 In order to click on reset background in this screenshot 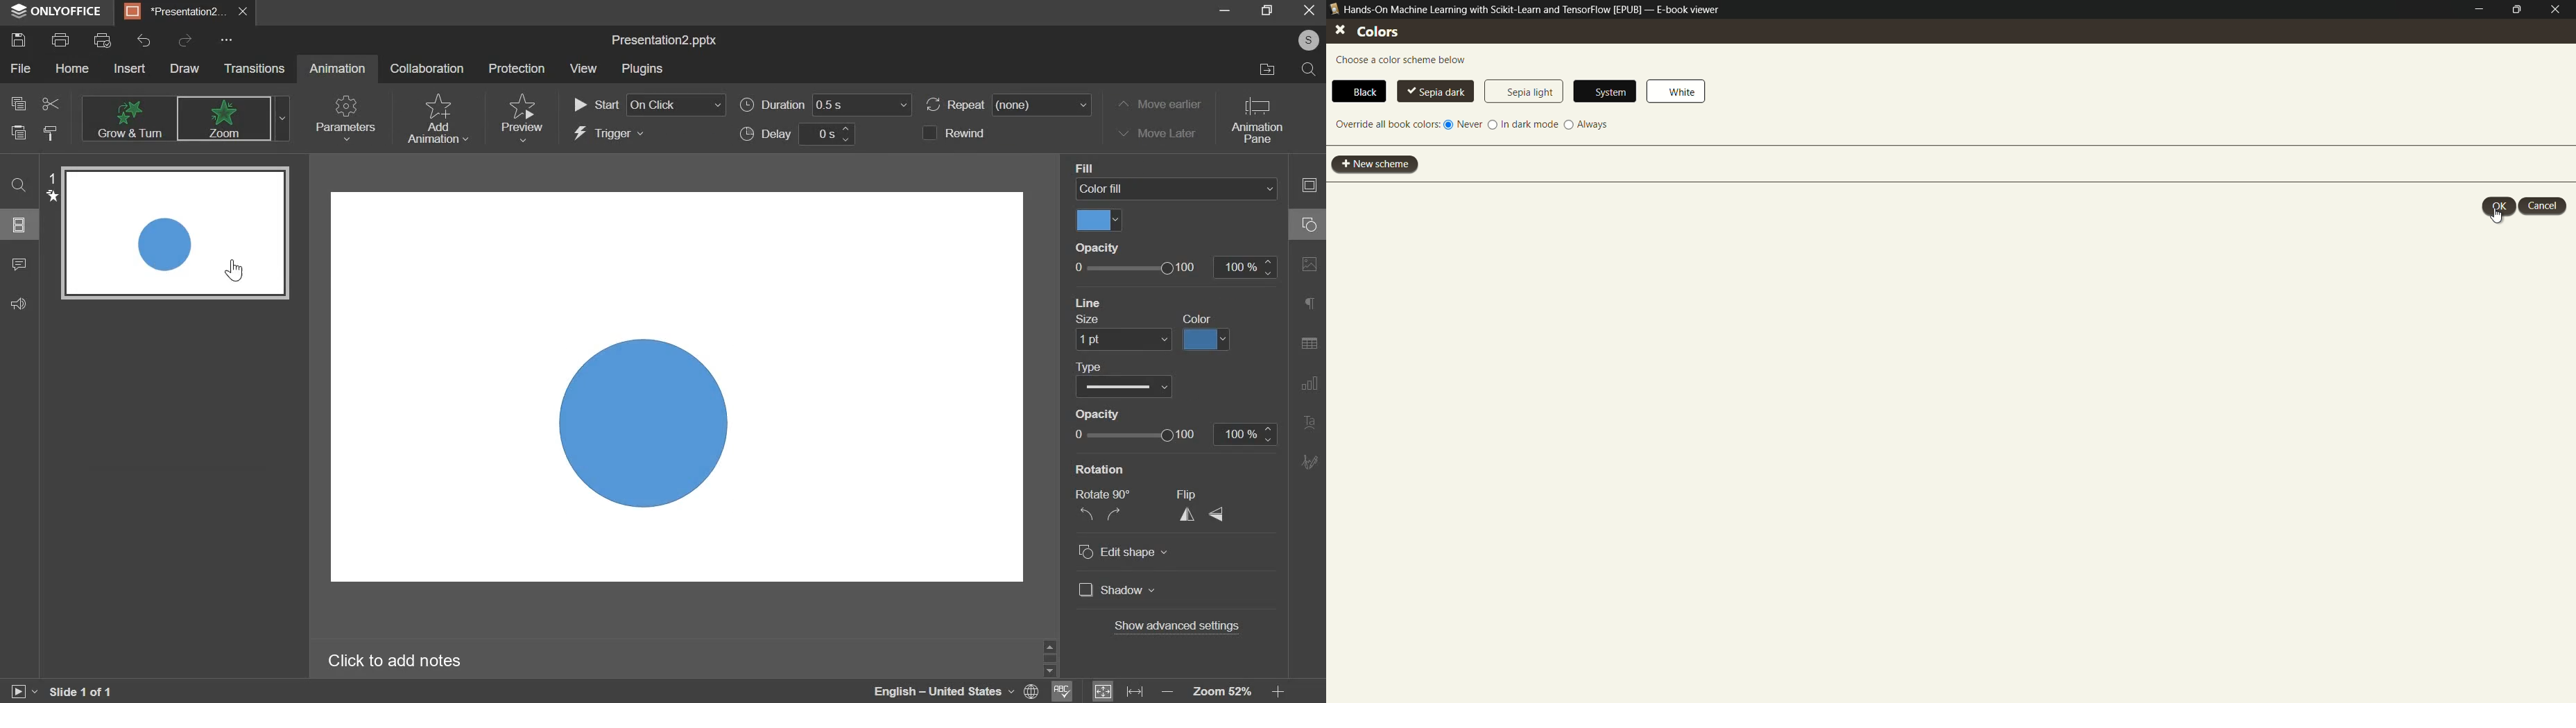, I will do `click(1140, 302)`.